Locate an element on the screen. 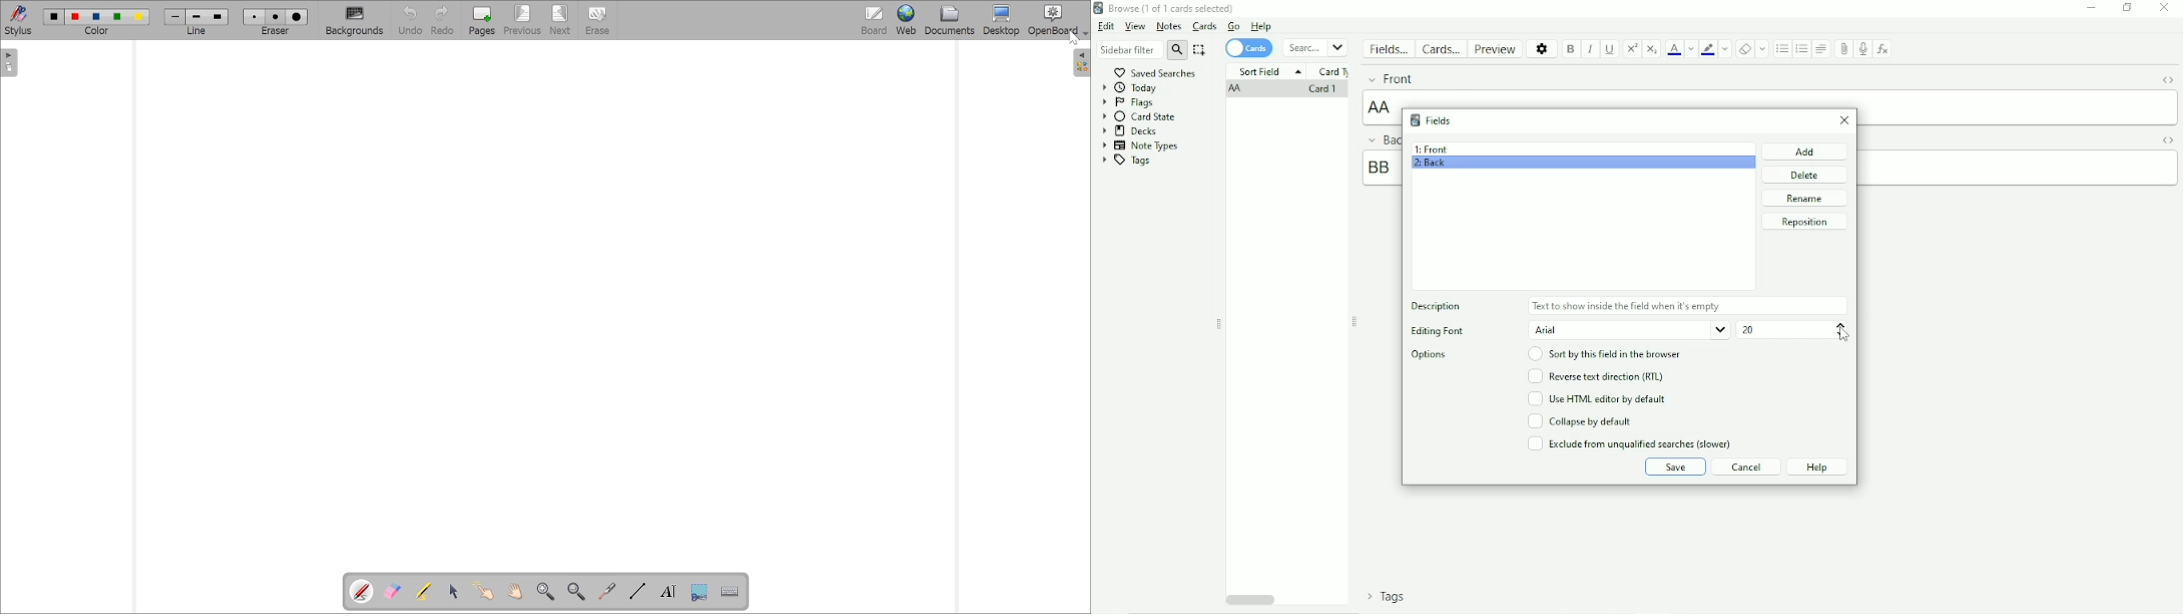  cursor is located at coordinates (1843, 337).